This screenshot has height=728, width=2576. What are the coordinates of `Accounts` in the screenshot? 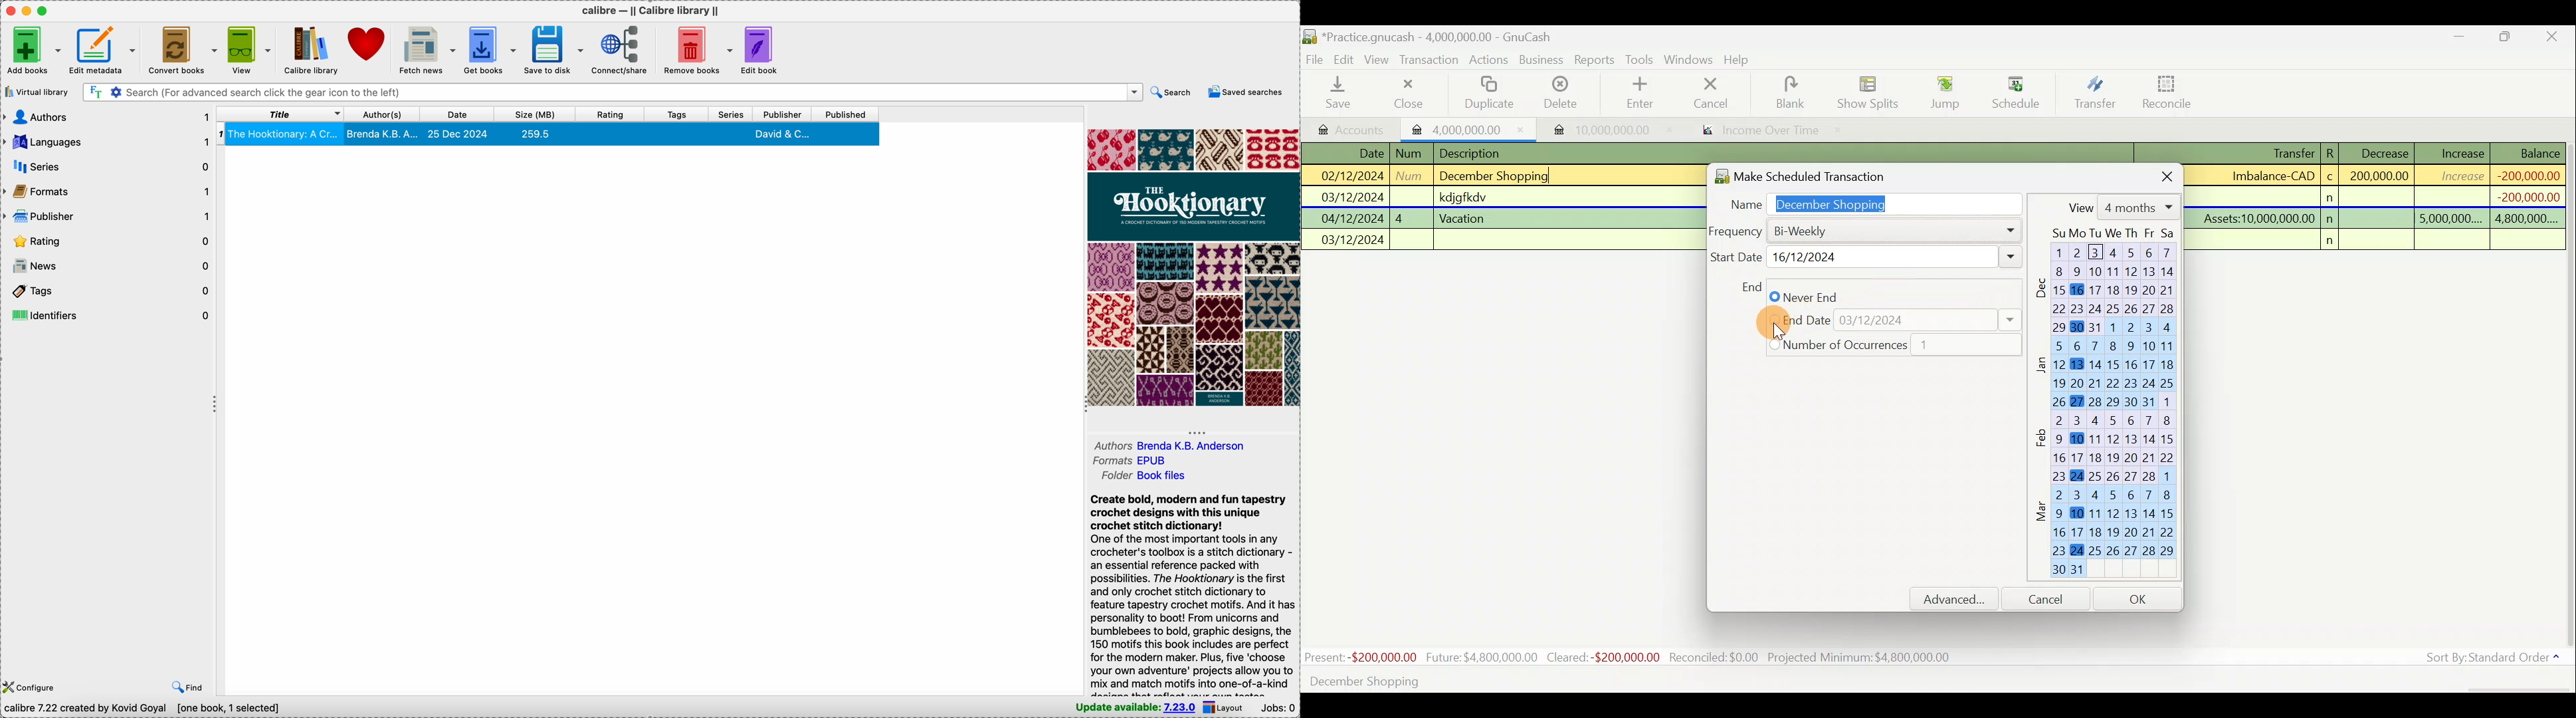 It's located at (1353, 128).